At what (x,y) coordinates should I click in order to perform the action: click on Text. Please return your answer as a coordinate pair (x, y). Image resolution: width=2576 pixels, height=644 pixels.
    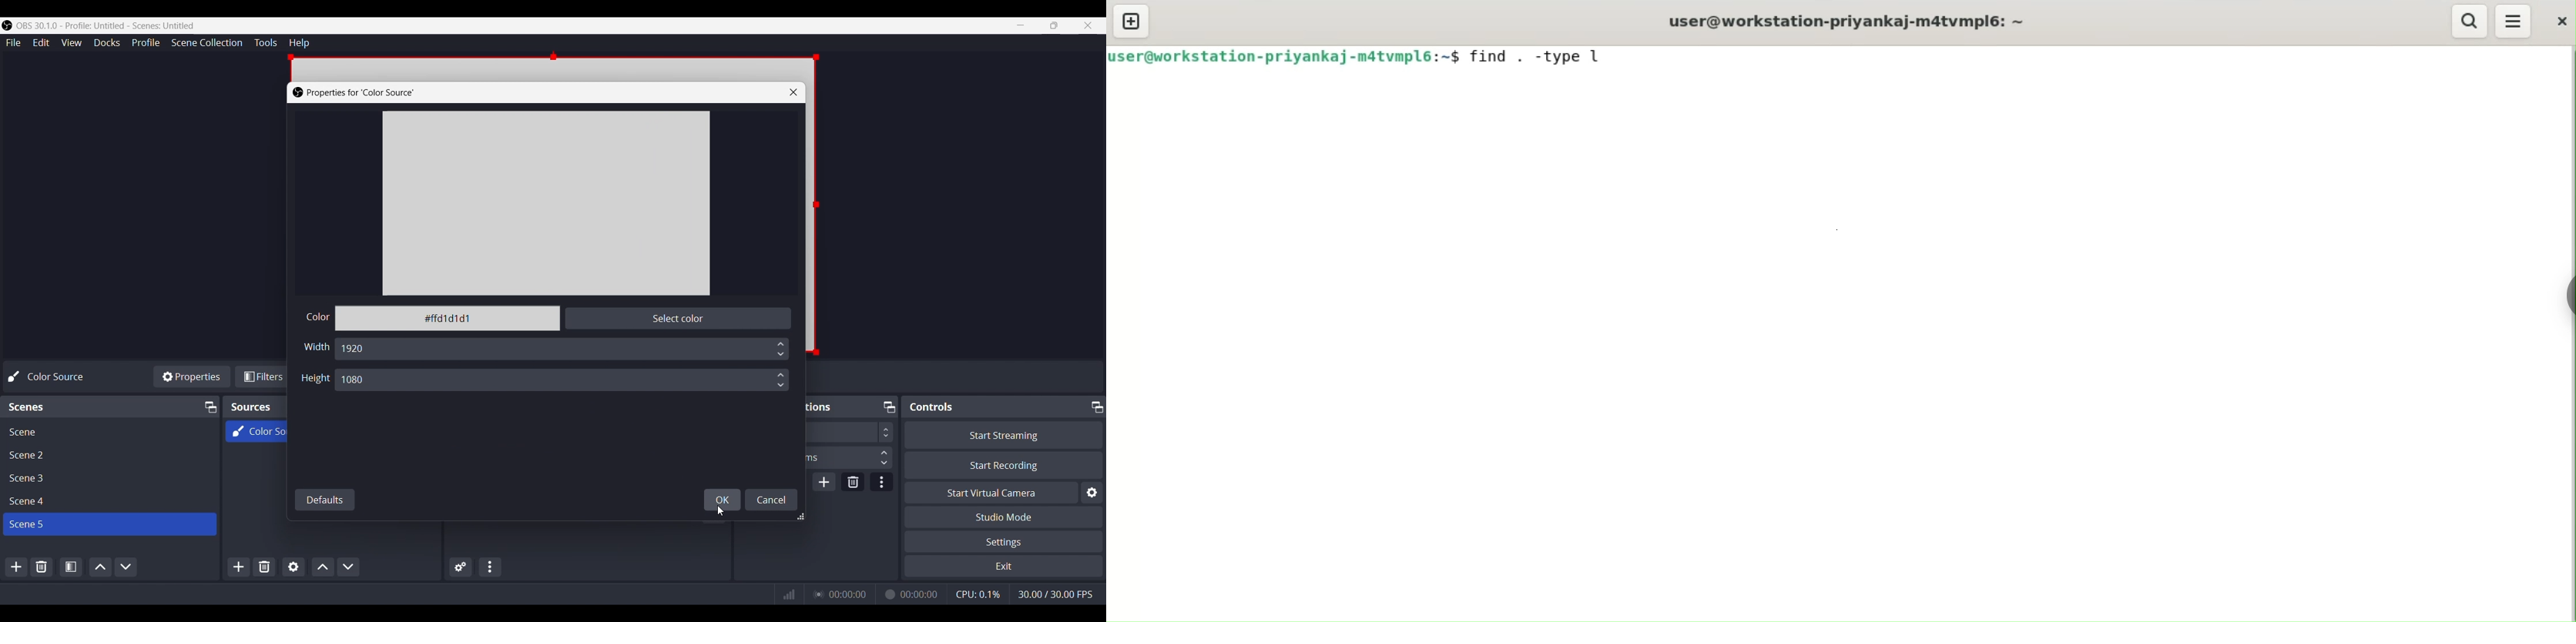
    Looking at the image, I should click on (51, 377).